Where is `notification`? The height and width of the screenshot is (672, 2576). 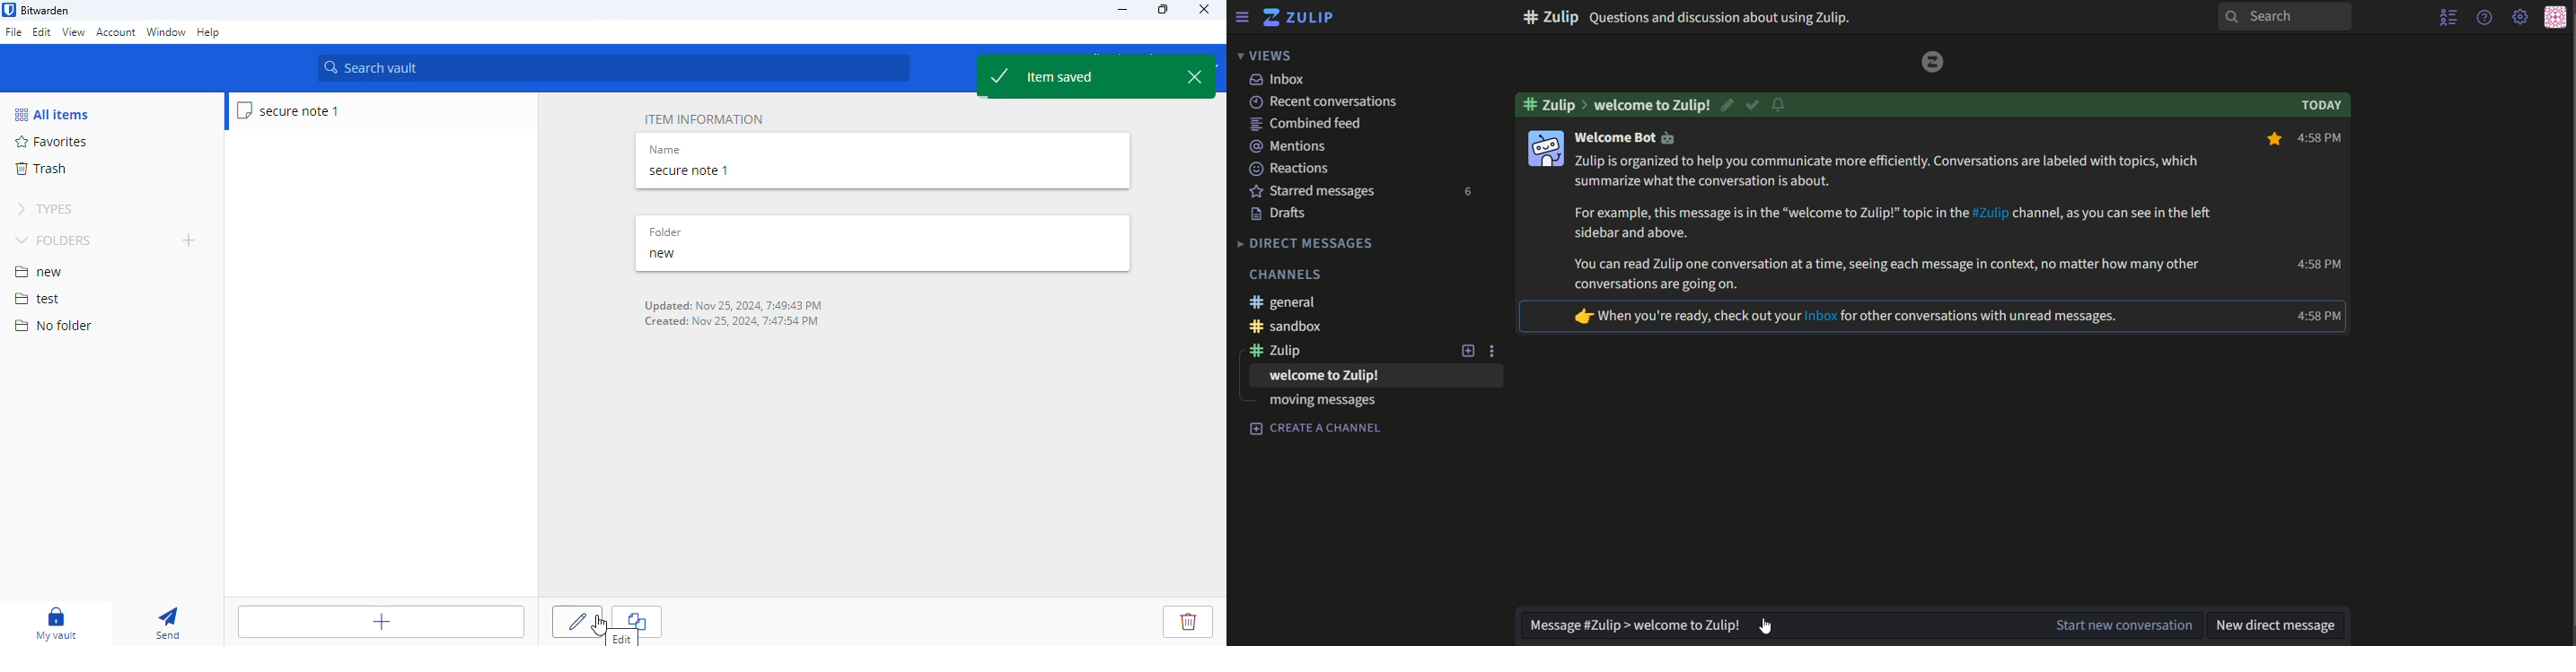 notification is located at coordinates (1778, 106).